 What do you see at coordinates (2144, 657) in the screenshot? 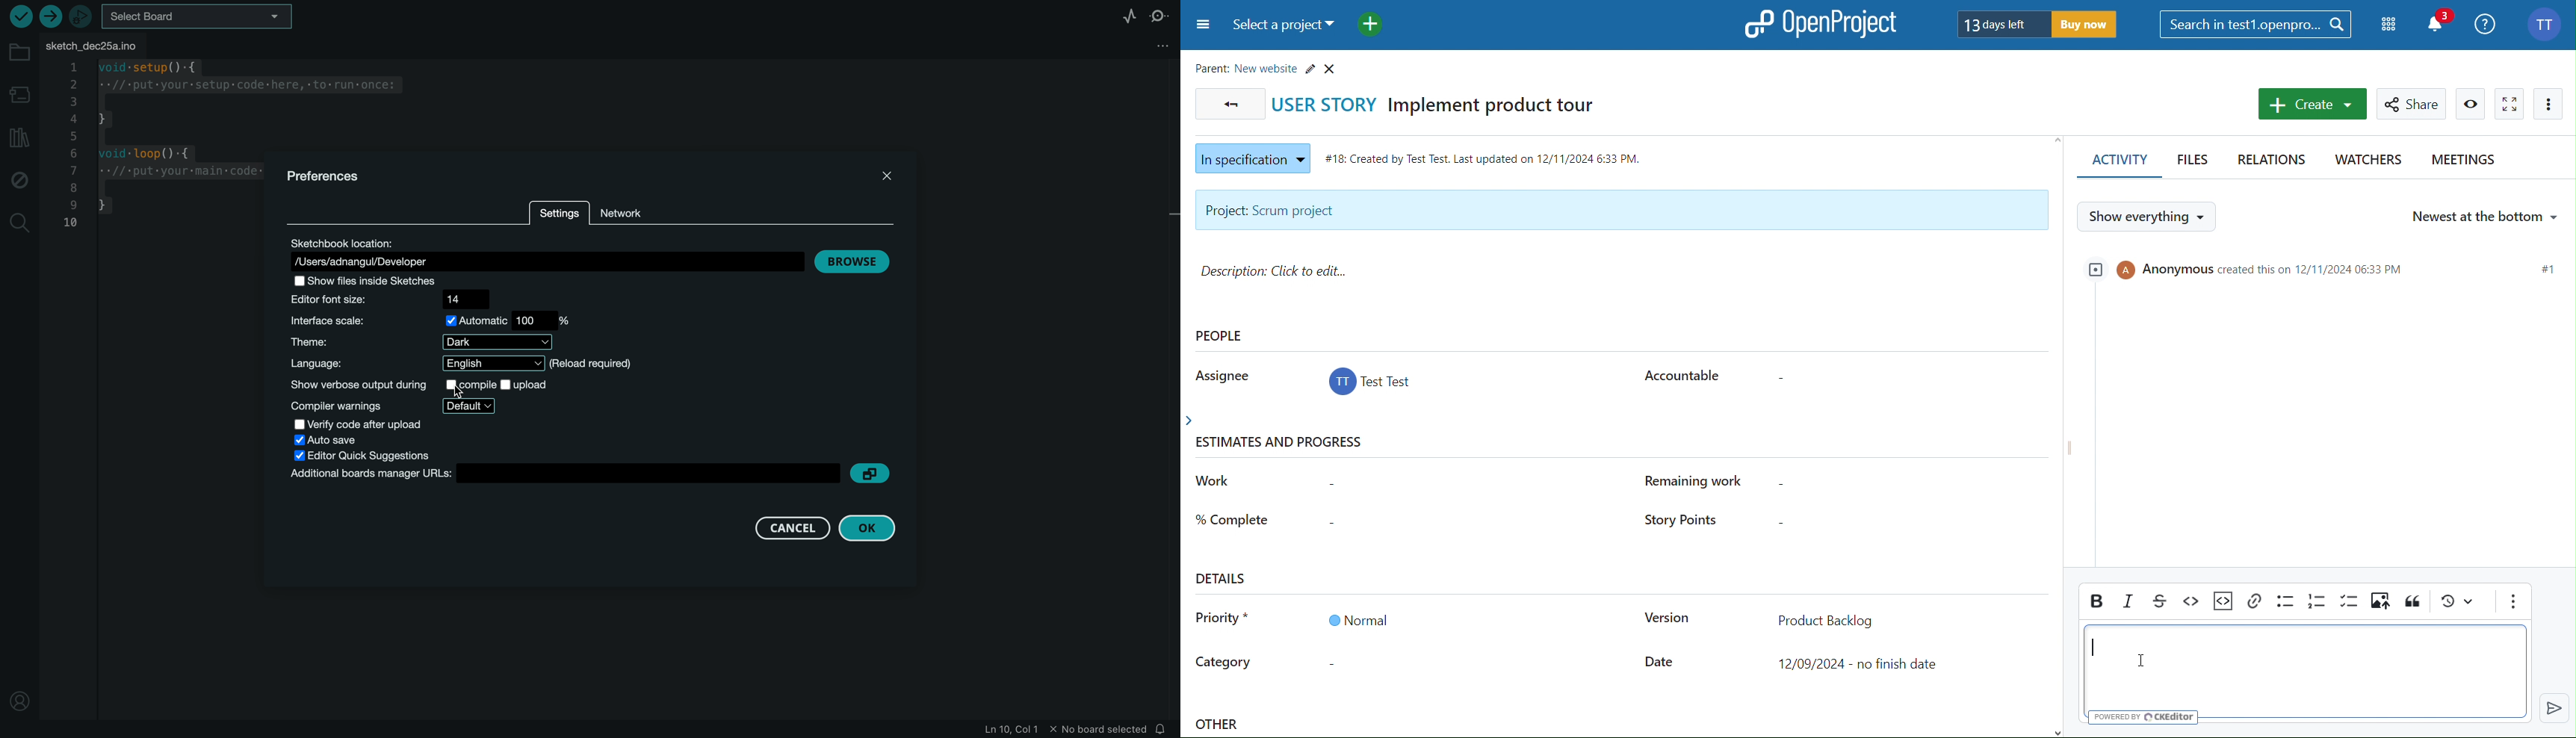
I see `Cursor` at bounding box center [2144, 657].